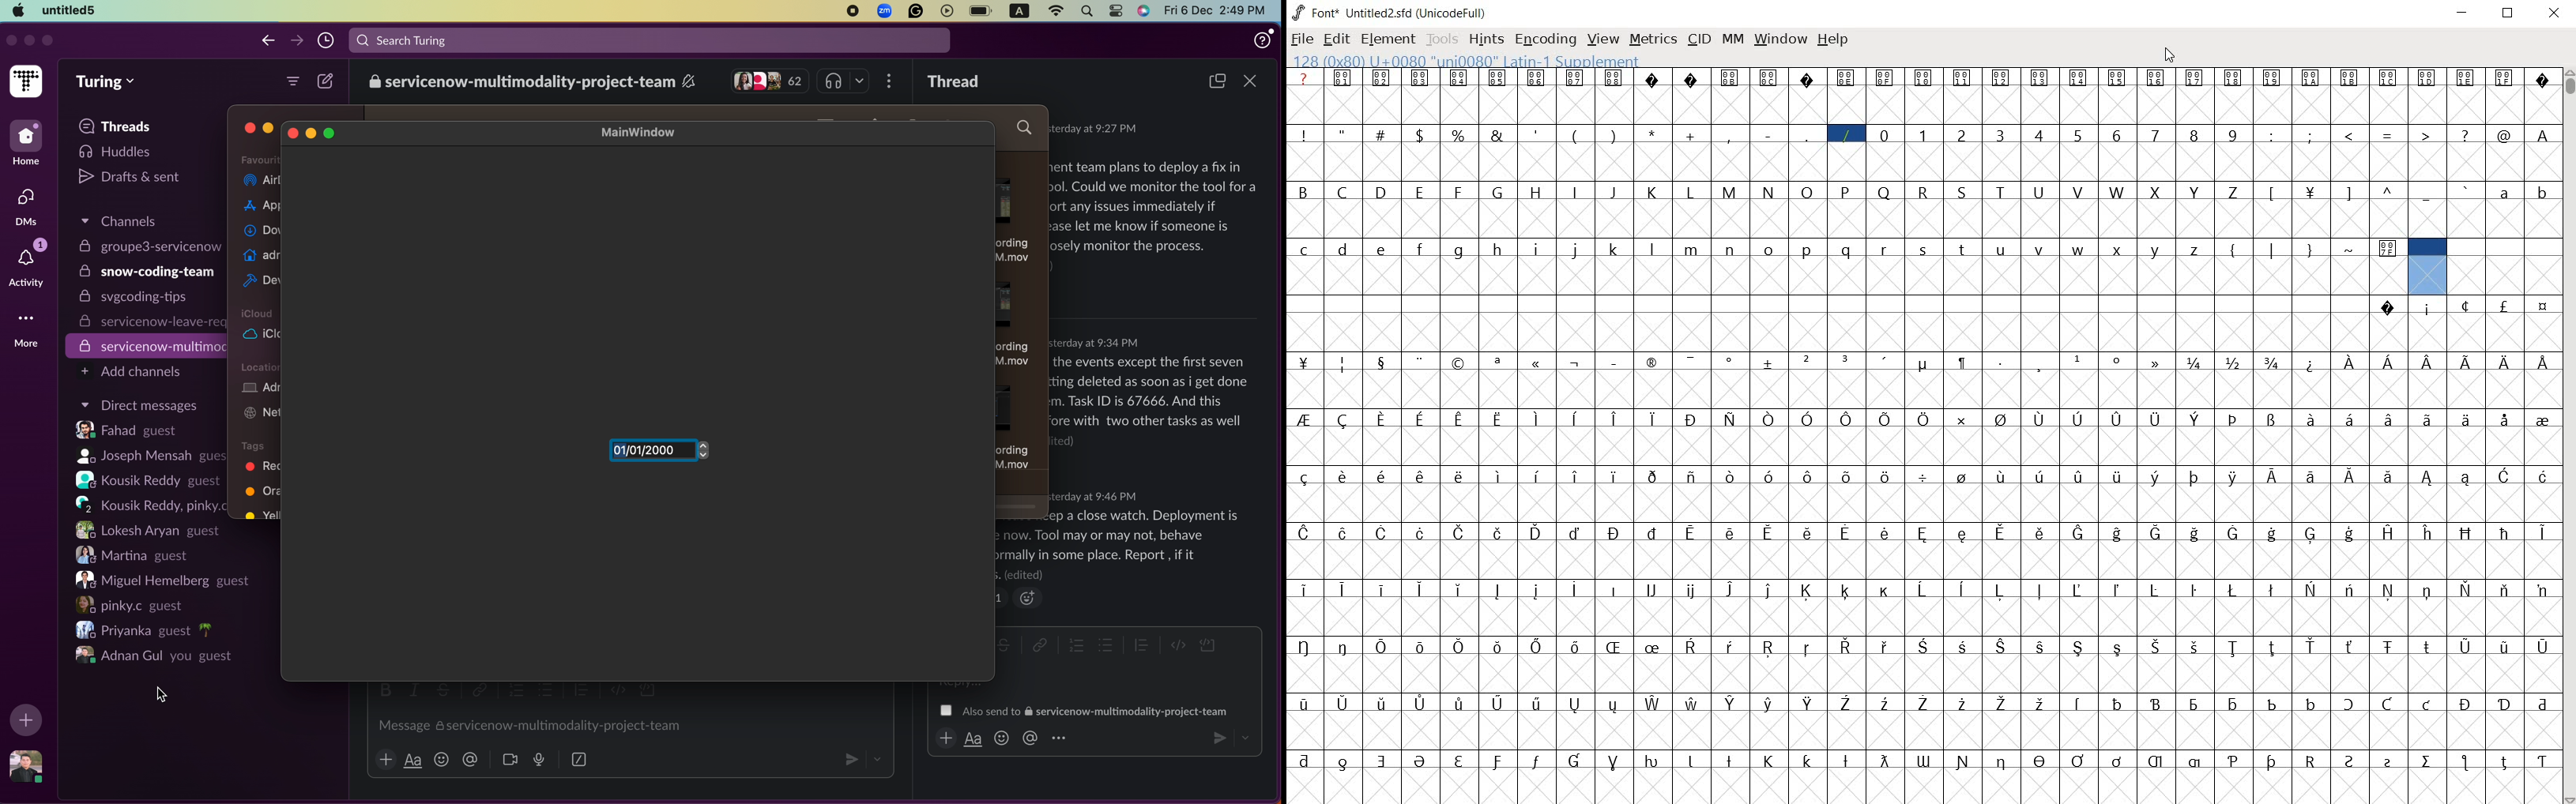  What do you see at coordinates (1614, 759) in the screenshot?
I see `Symbol` at bounding box center [1614, 759].